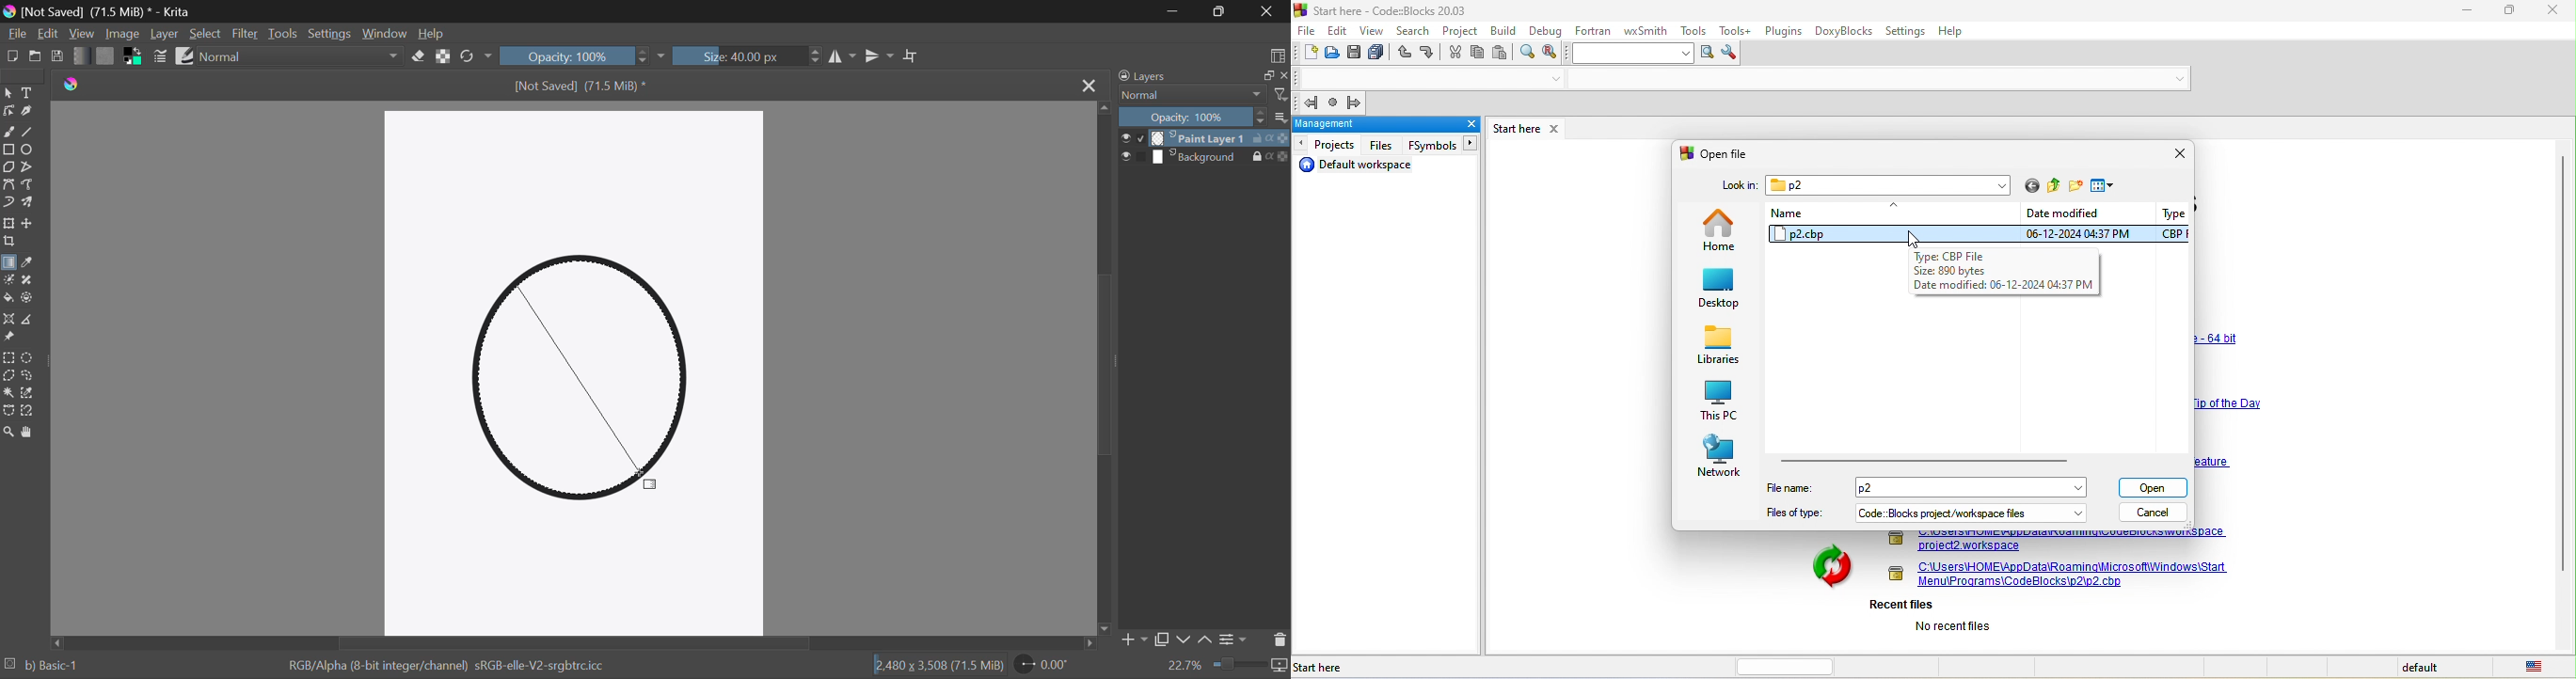 The width and height of the screenshot is (2576, 700). Describe the element at coordinates (2219, 339) in the screenshot. I see `link` at that location.